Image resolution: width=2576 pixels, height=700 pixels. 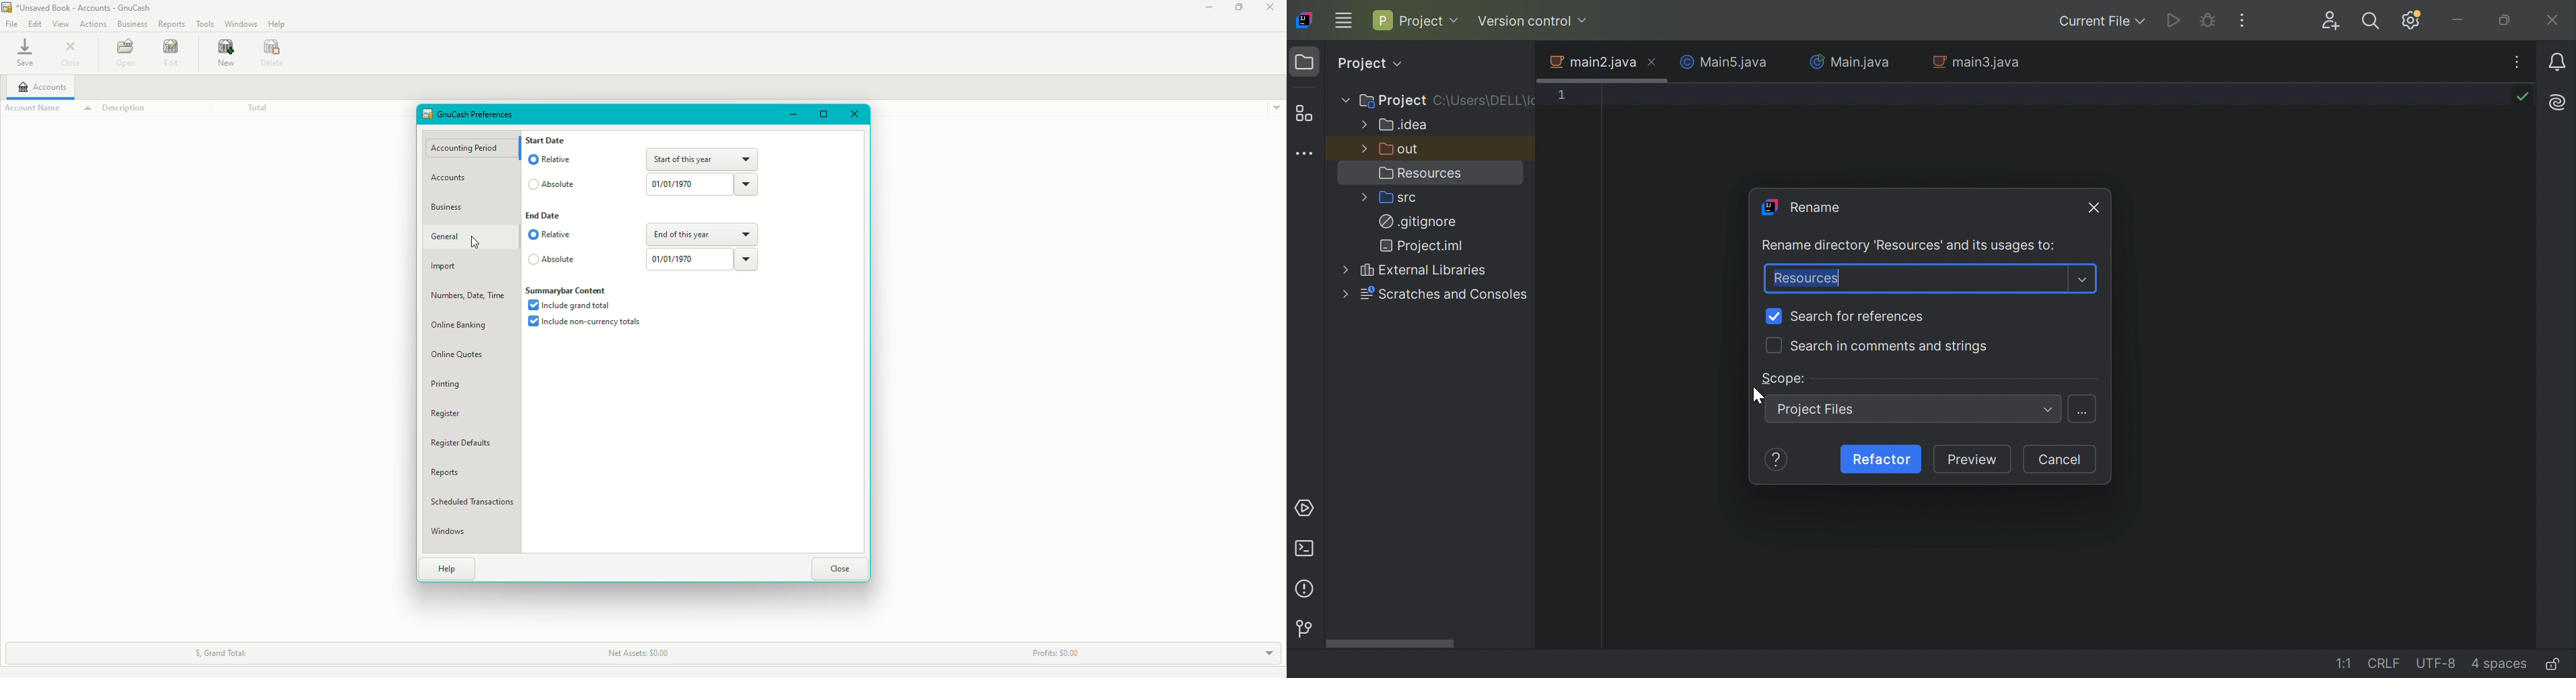 What do you see at coordinates (445, 269) in the screenshot?
I see `Import` at bounding box center [445, 269].